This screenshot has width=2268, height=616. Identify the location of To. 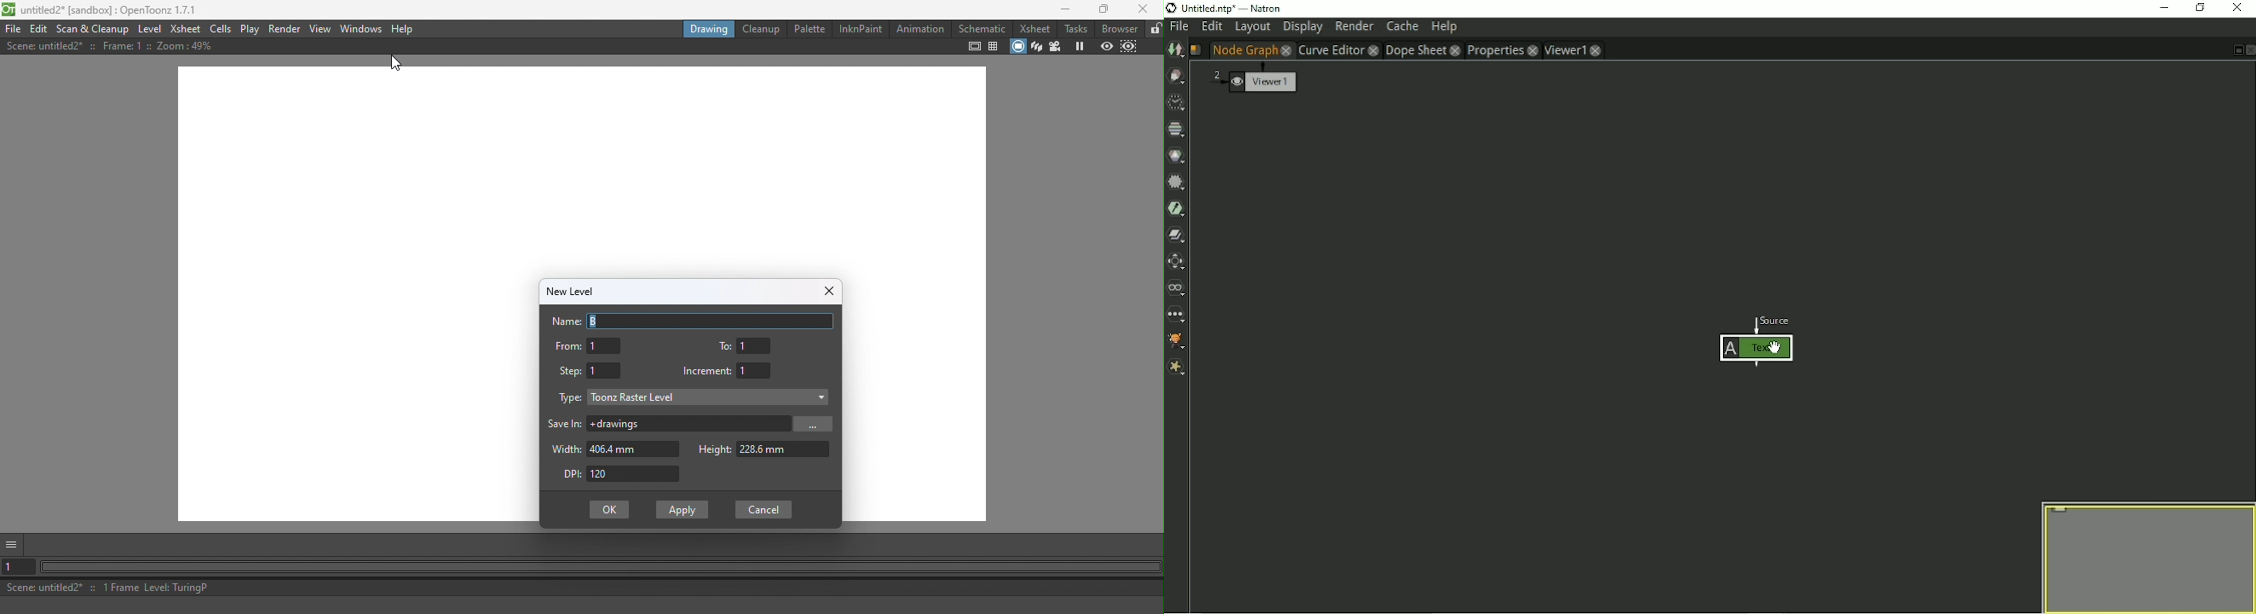
(725, 348).